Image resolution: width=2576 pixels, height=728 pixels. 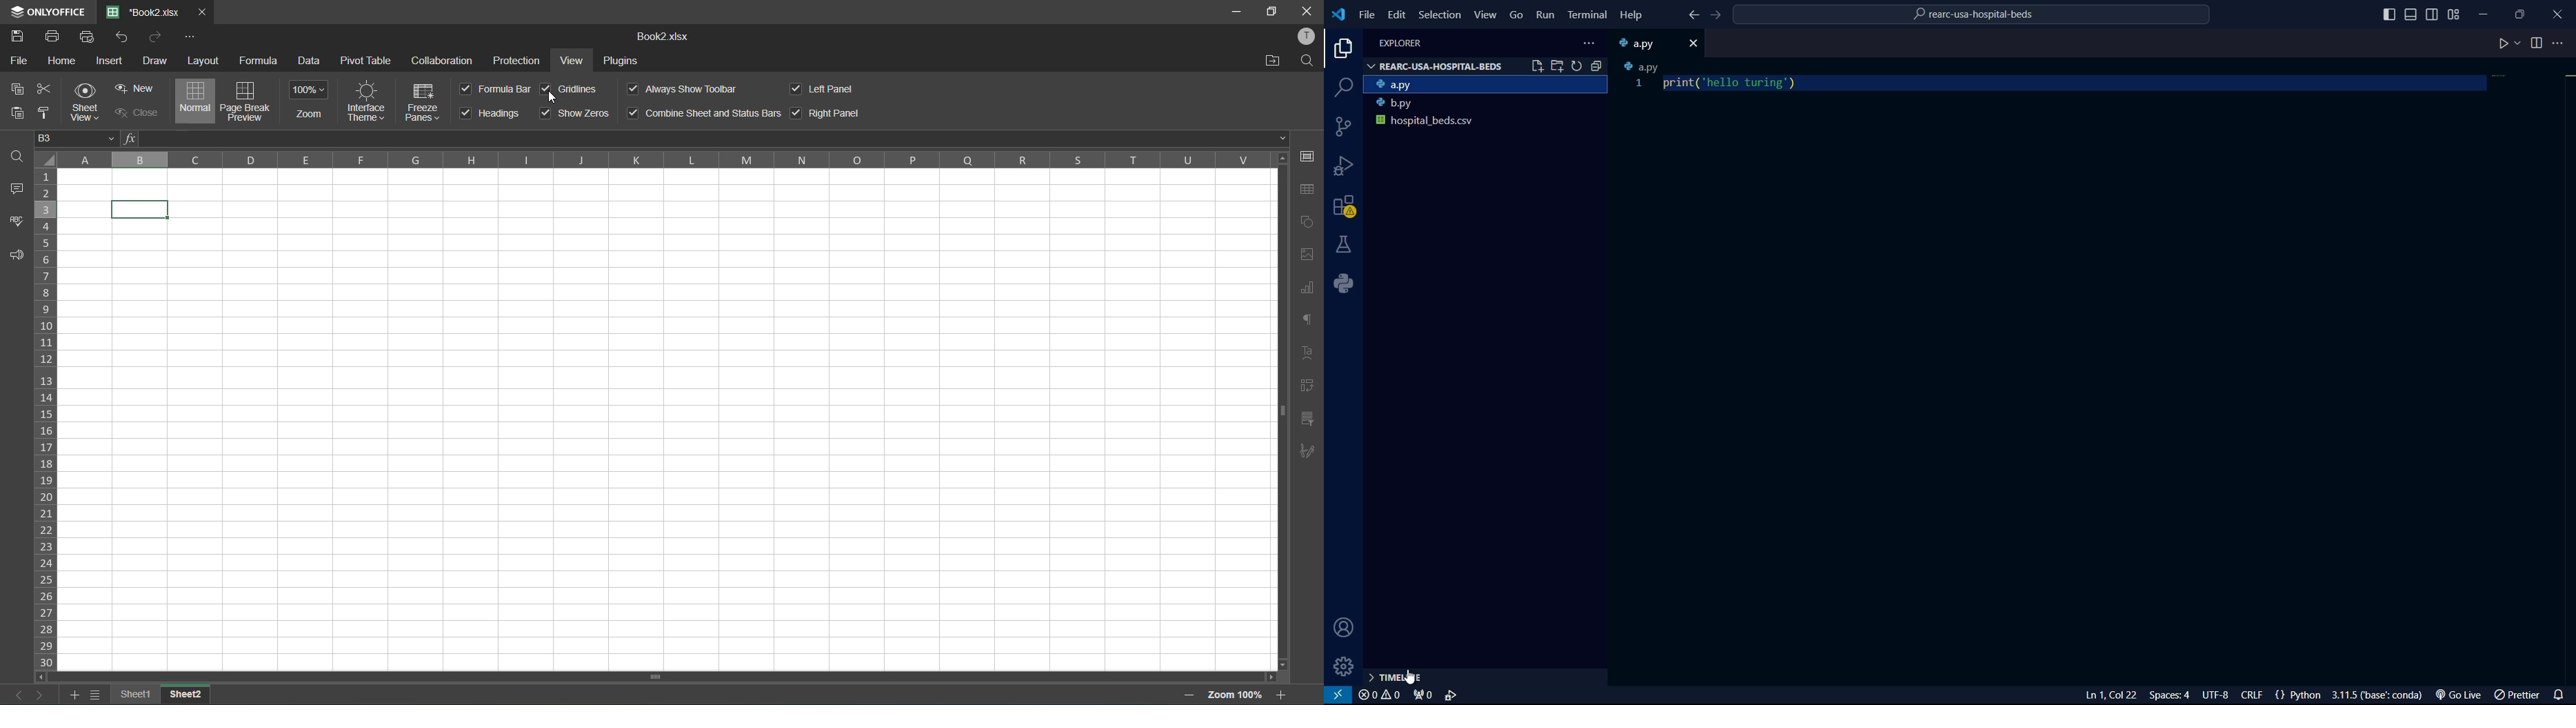 I want to click on save, so click(x=19, y=37).